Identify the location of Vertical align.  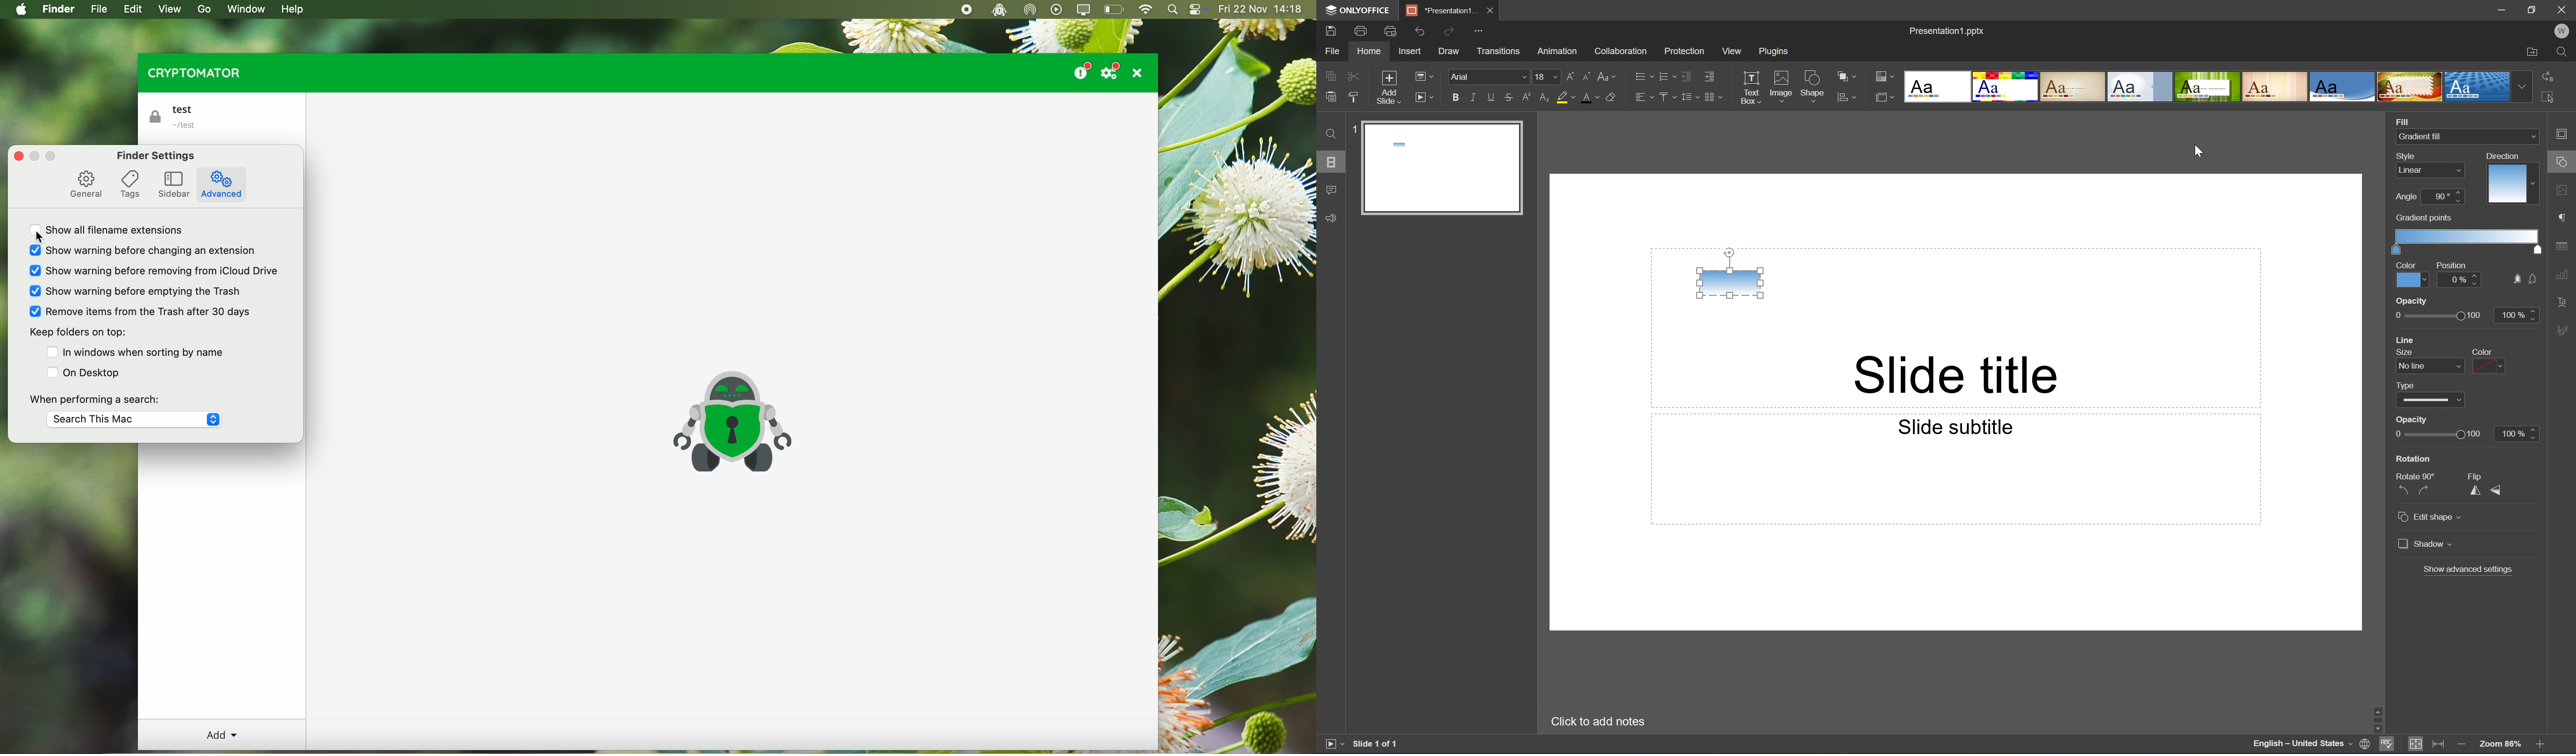
(1666, 97).